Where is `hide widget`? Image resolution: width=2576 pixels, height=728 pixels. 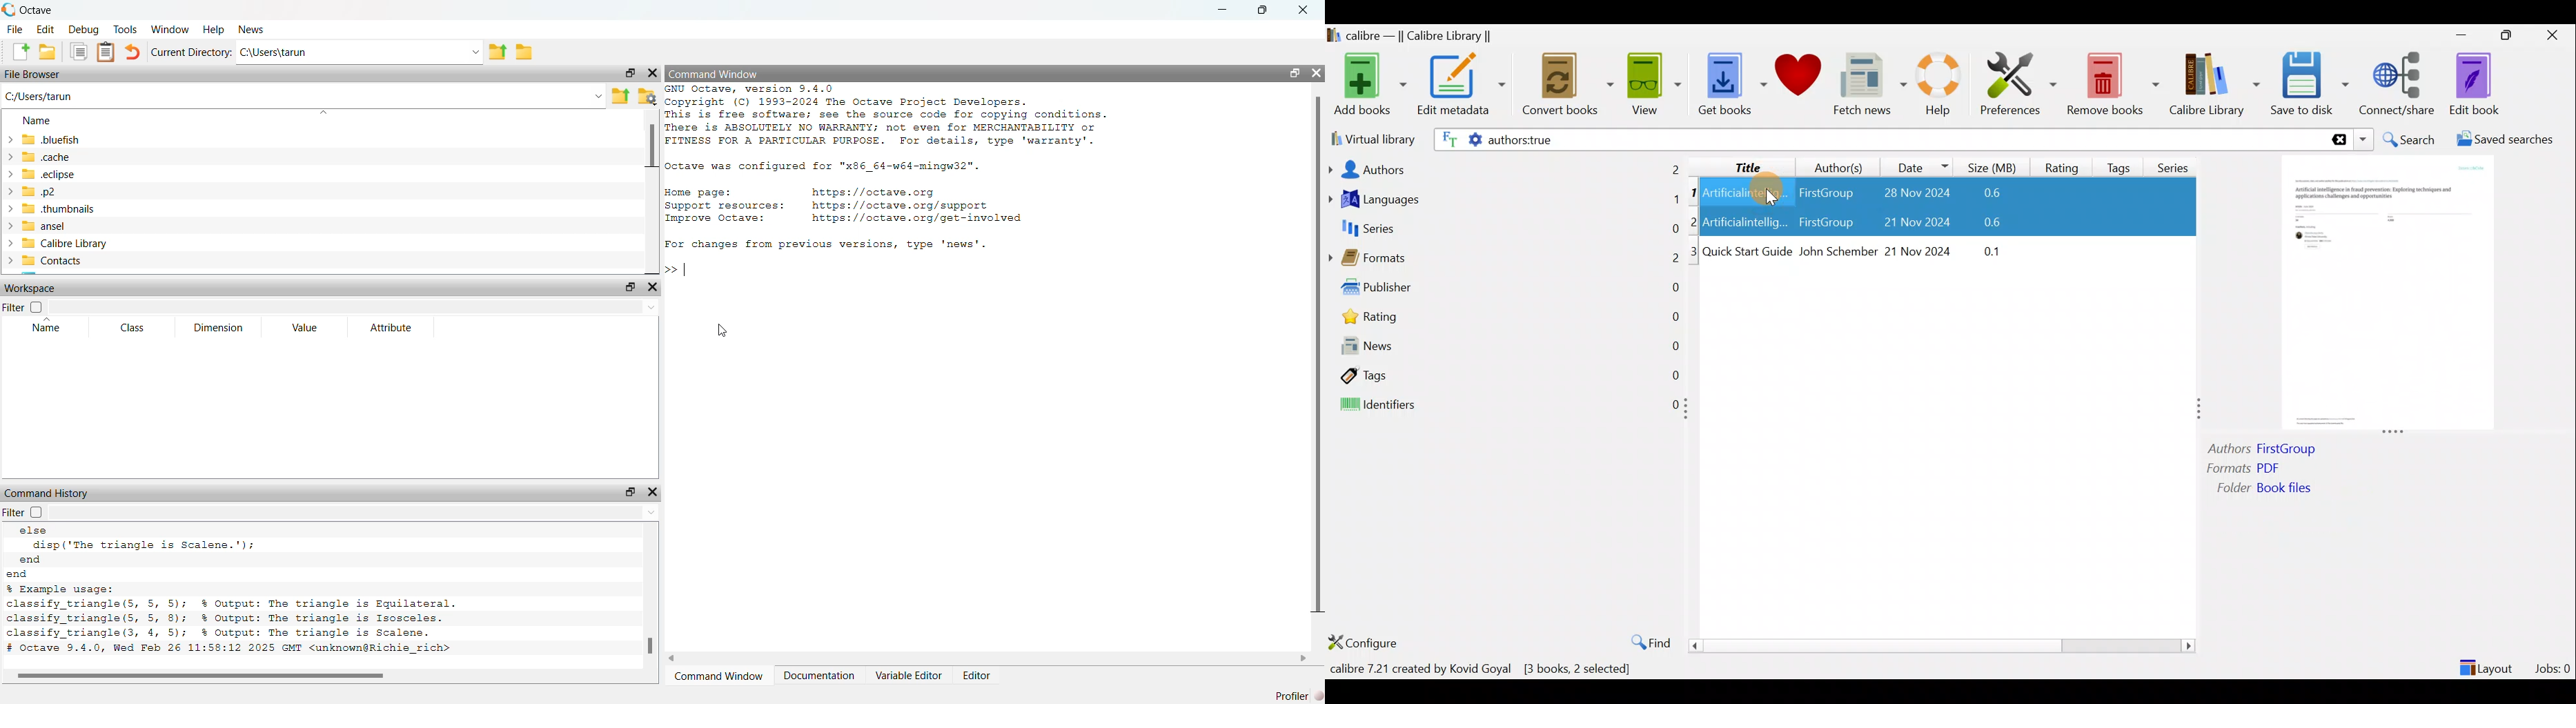 hide widget is located at coordinates (653, 287).